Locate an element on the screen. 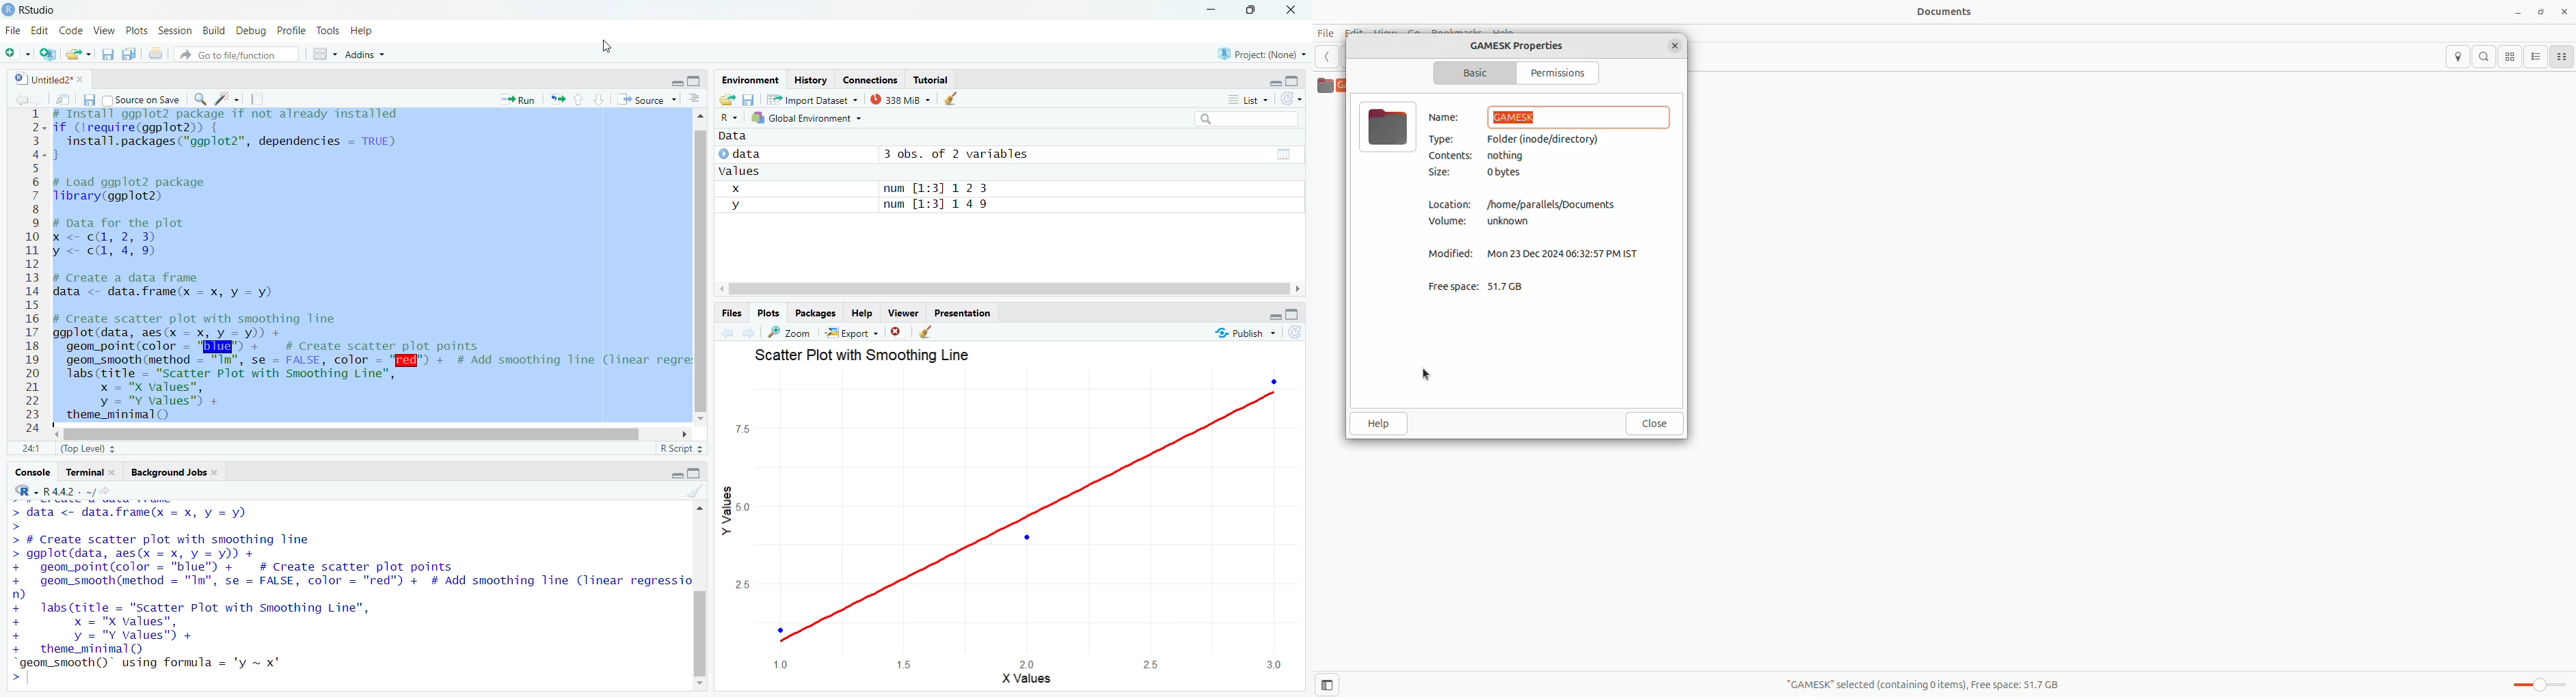 This screenshot has width=2576, height=700. graph is located at coordinates (1026, 527).